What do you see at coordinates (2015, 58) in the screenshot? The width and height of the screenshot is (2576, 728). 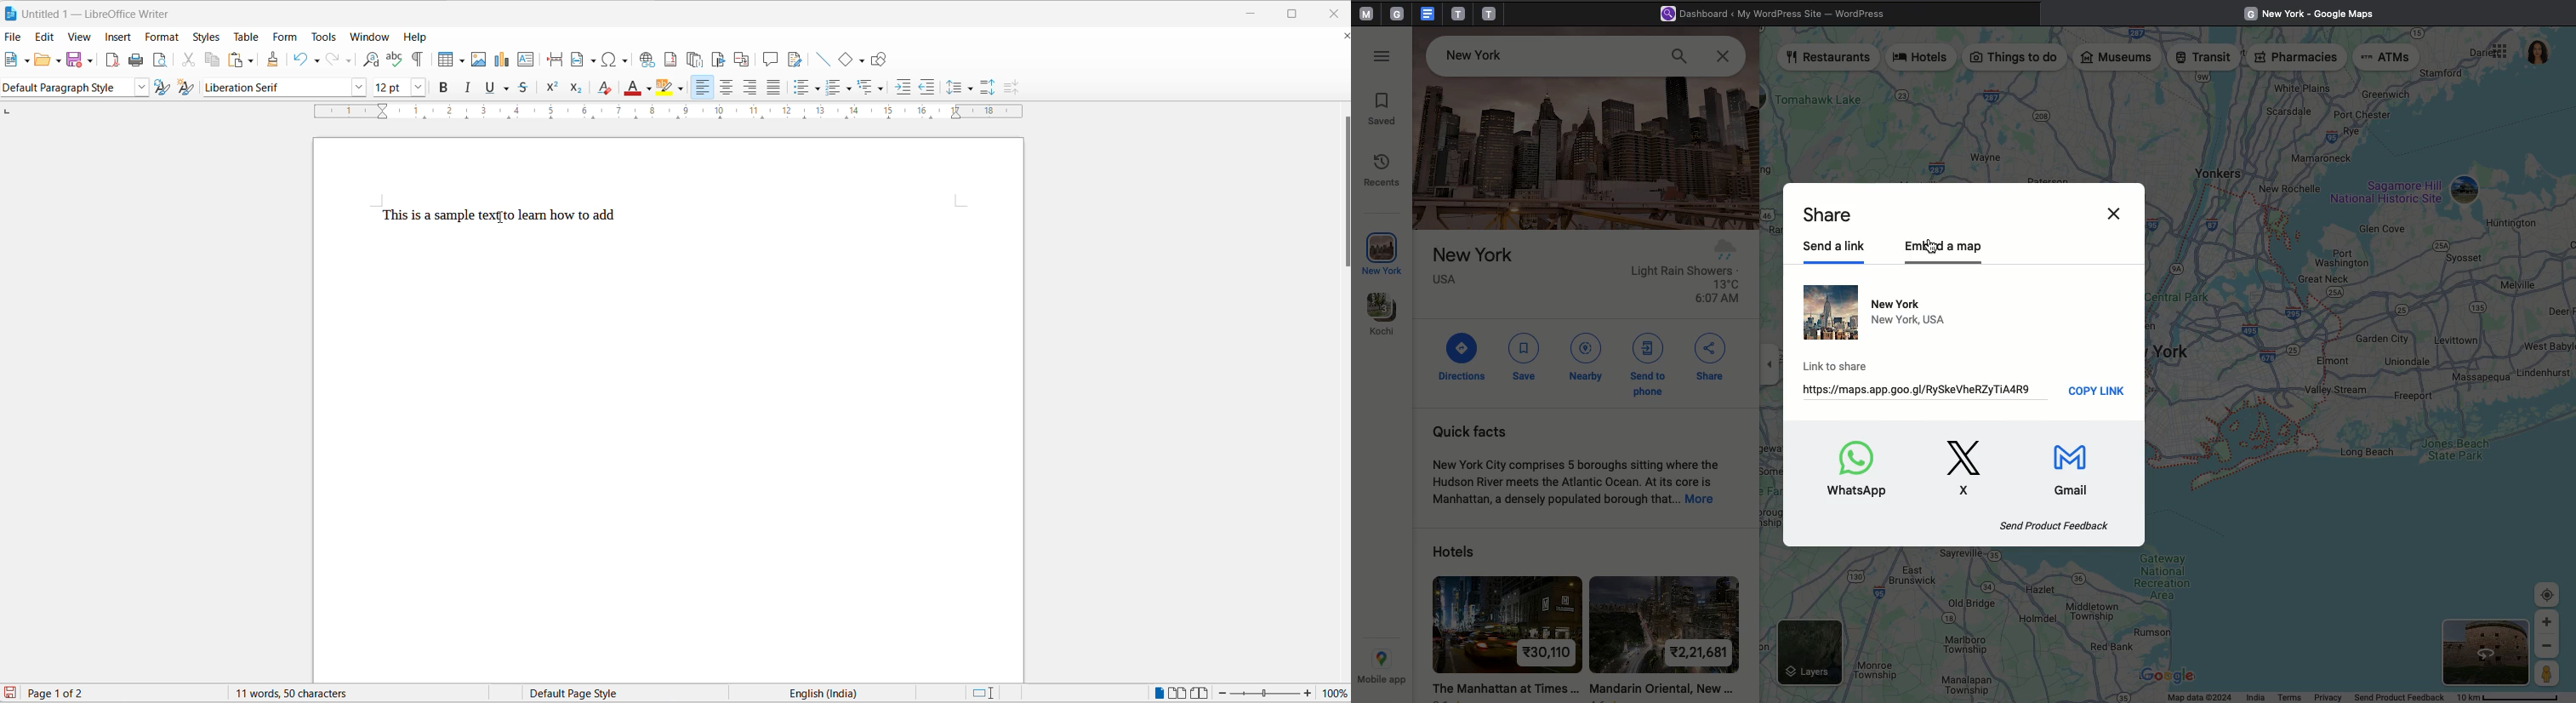 I see `Things to do` at bounding box center [2015, 58].